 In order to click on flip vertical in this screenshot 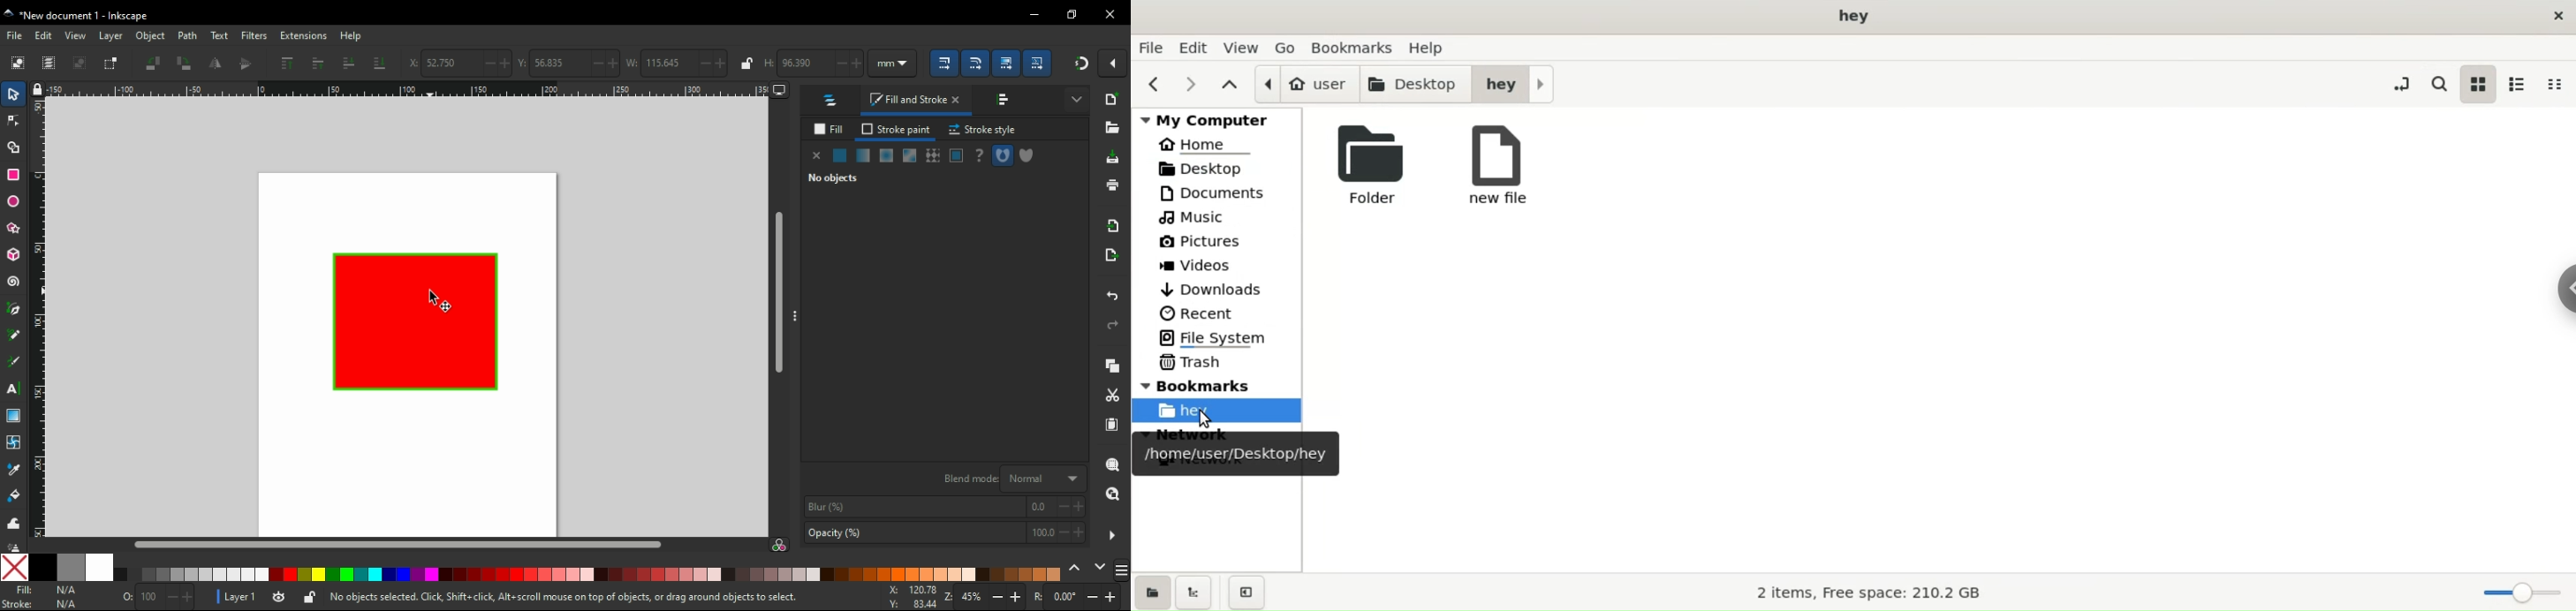, I will do `click(246, 63)`.